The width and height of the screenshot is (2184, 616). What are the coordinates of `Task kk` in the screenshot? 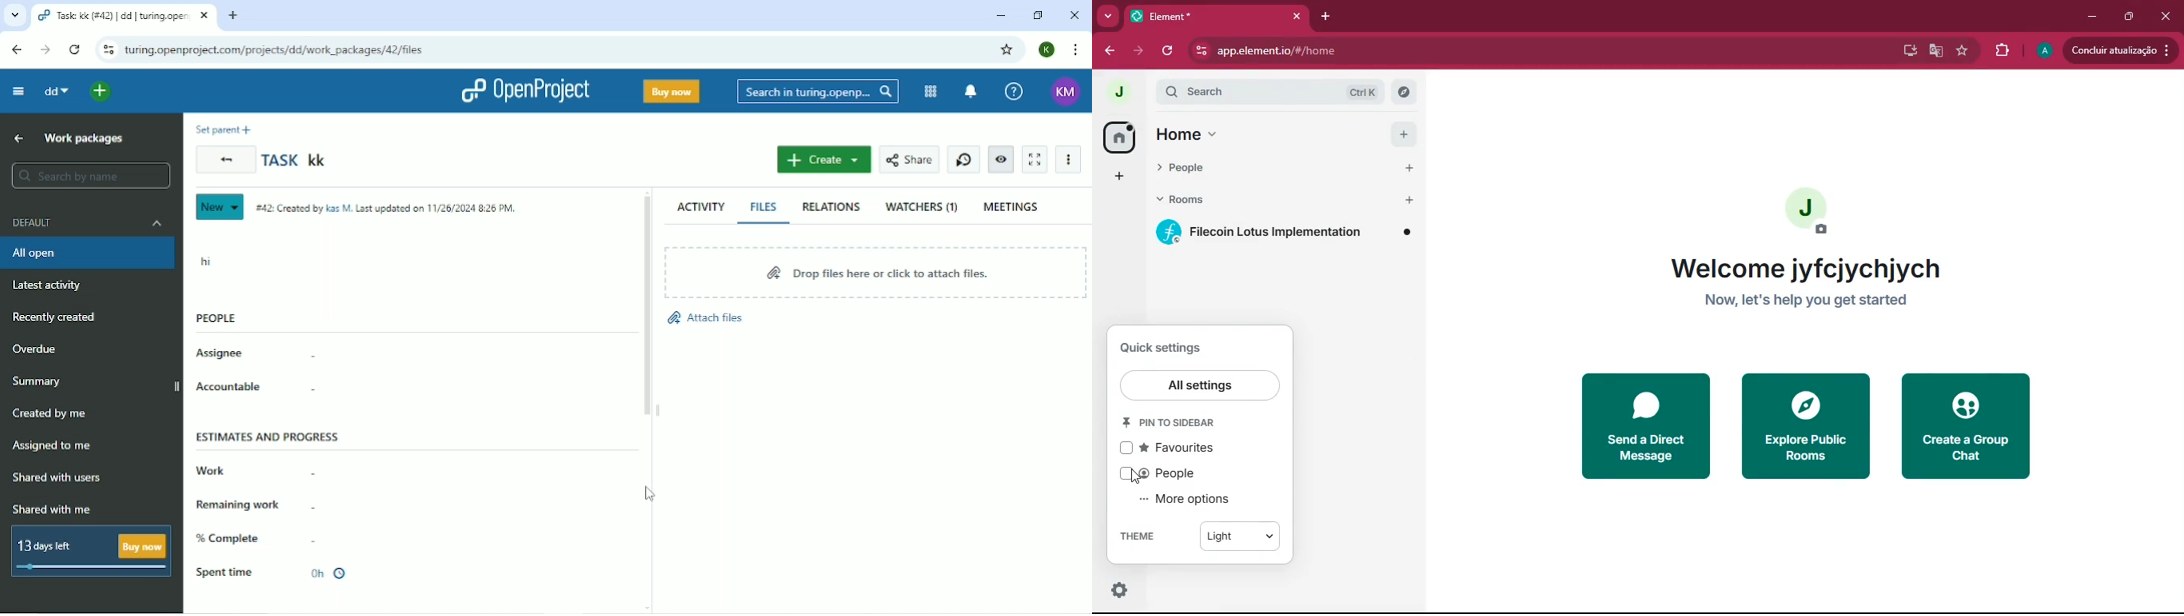 It's located at (297, 160).